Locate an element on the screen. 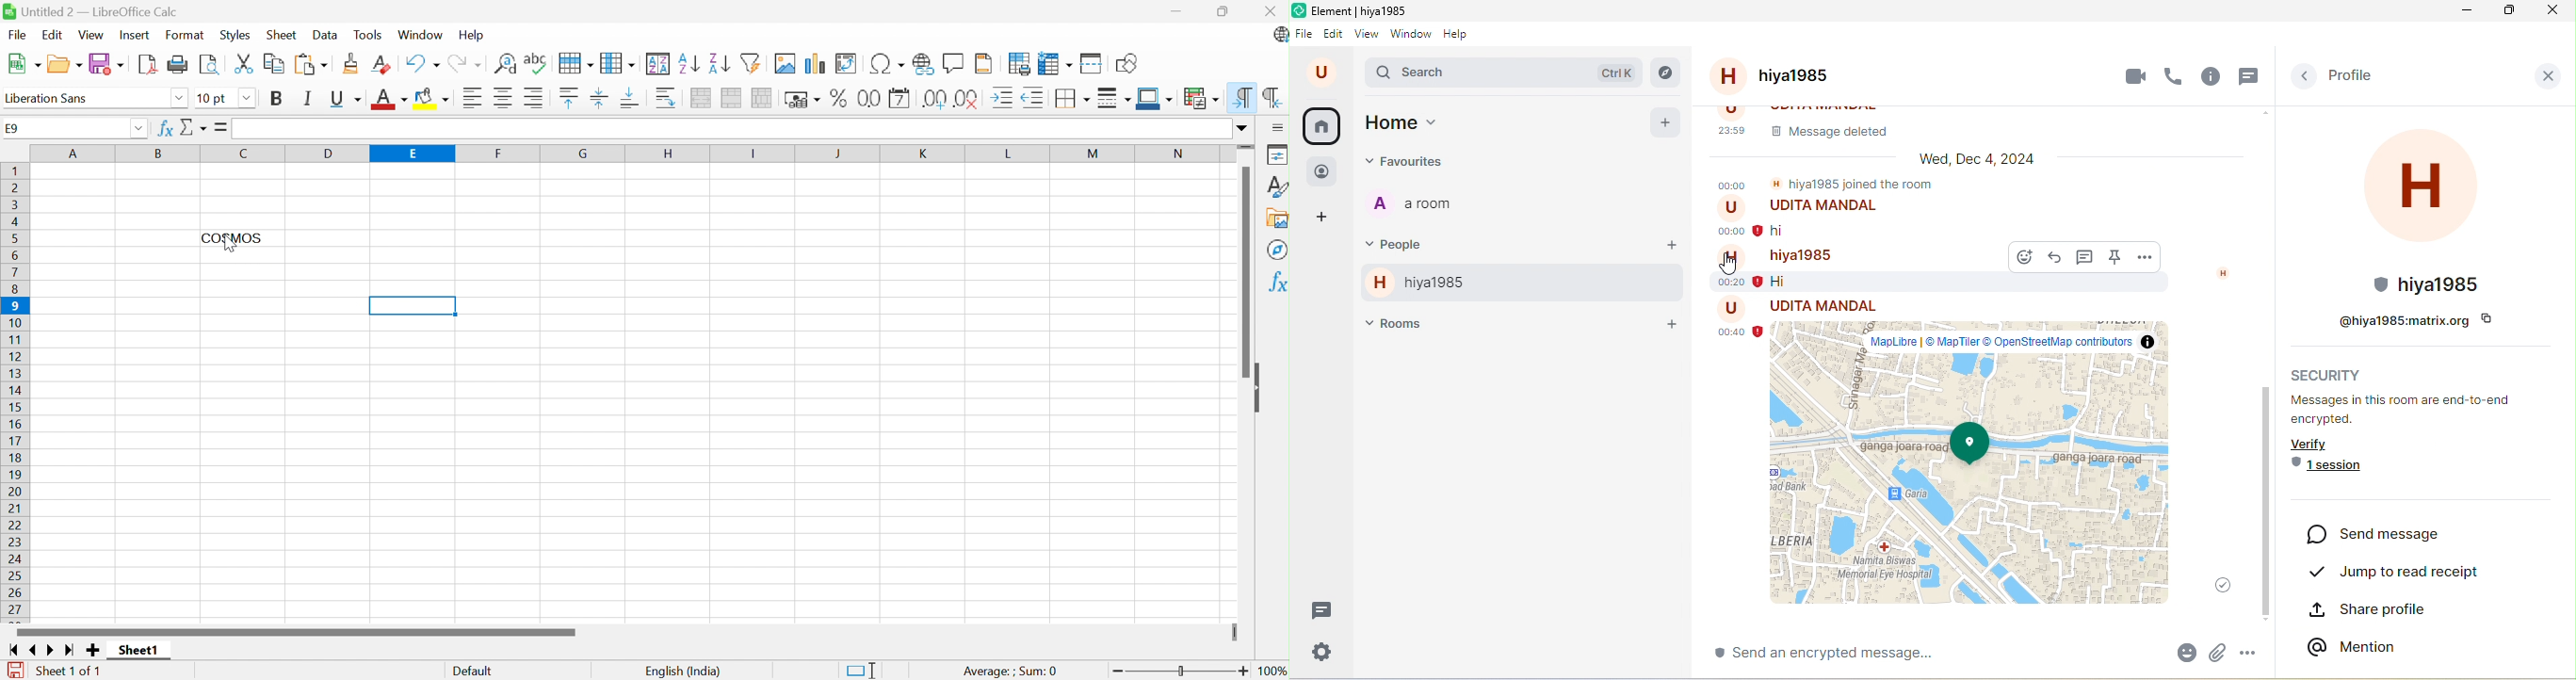 The height and width of the screenshot is (700, 2576). cursor is located at coordinates (1726, 267).